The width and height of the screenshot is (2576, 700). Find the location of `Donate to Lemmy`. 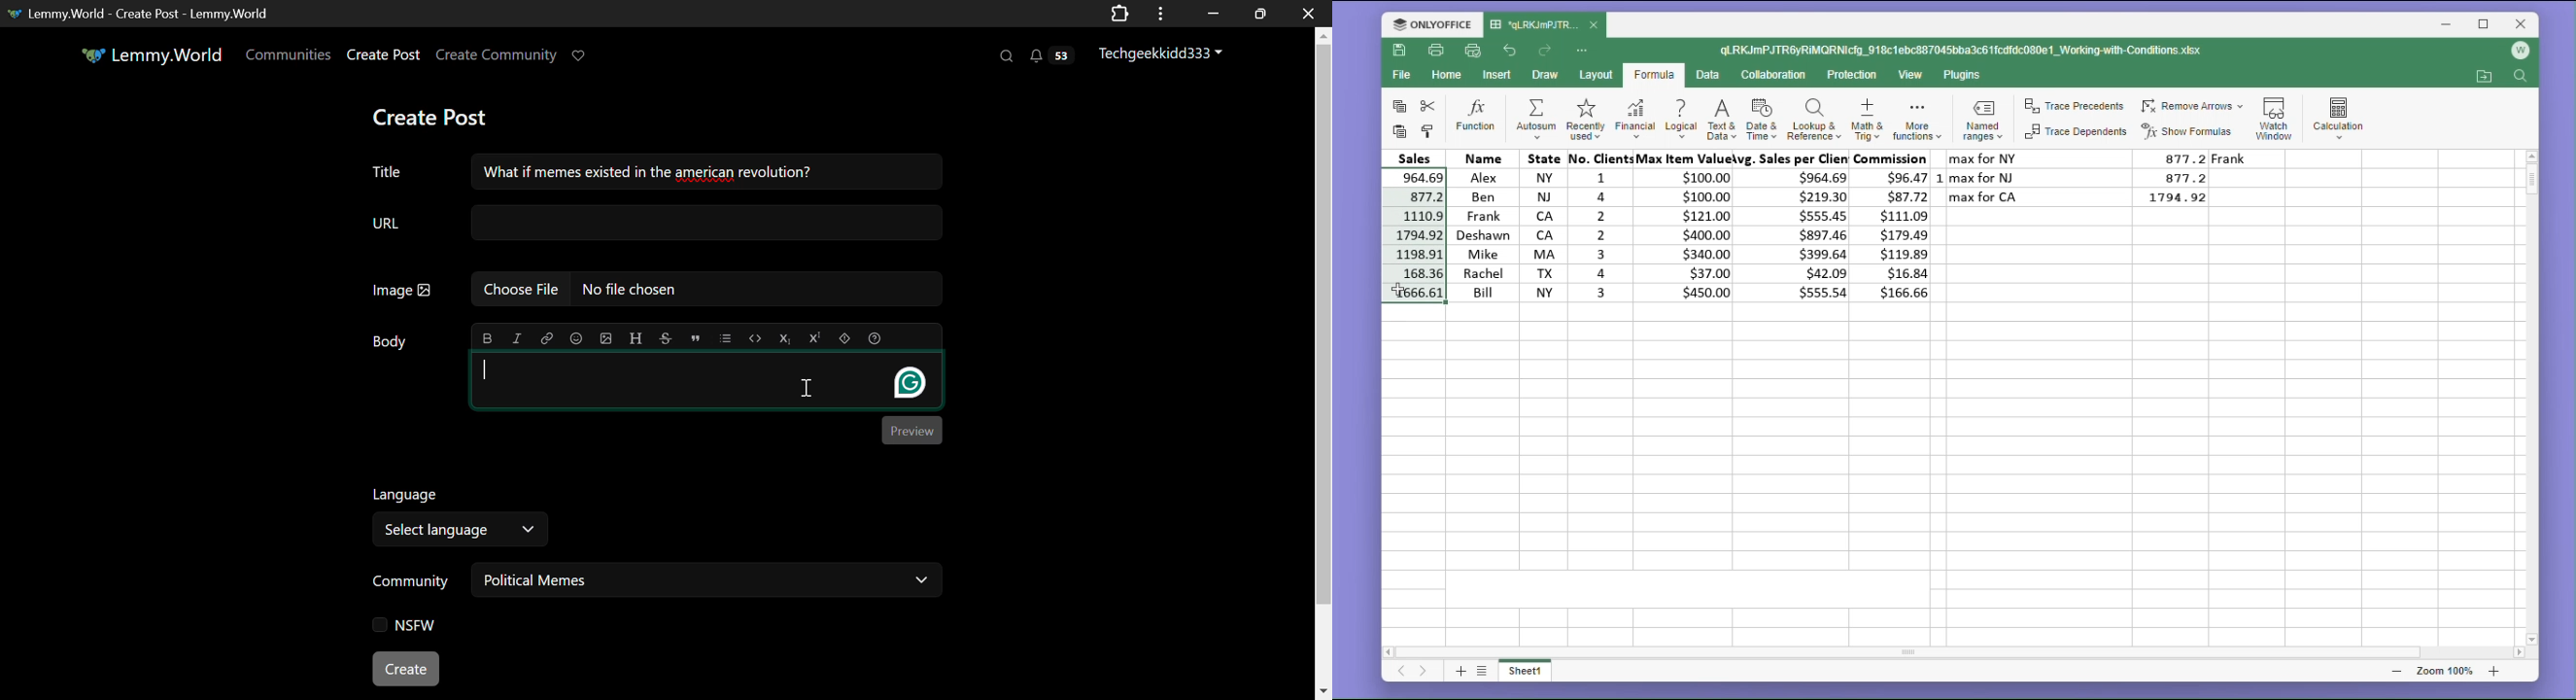

Donate to Lemmy is located at coordinates (582, 54).